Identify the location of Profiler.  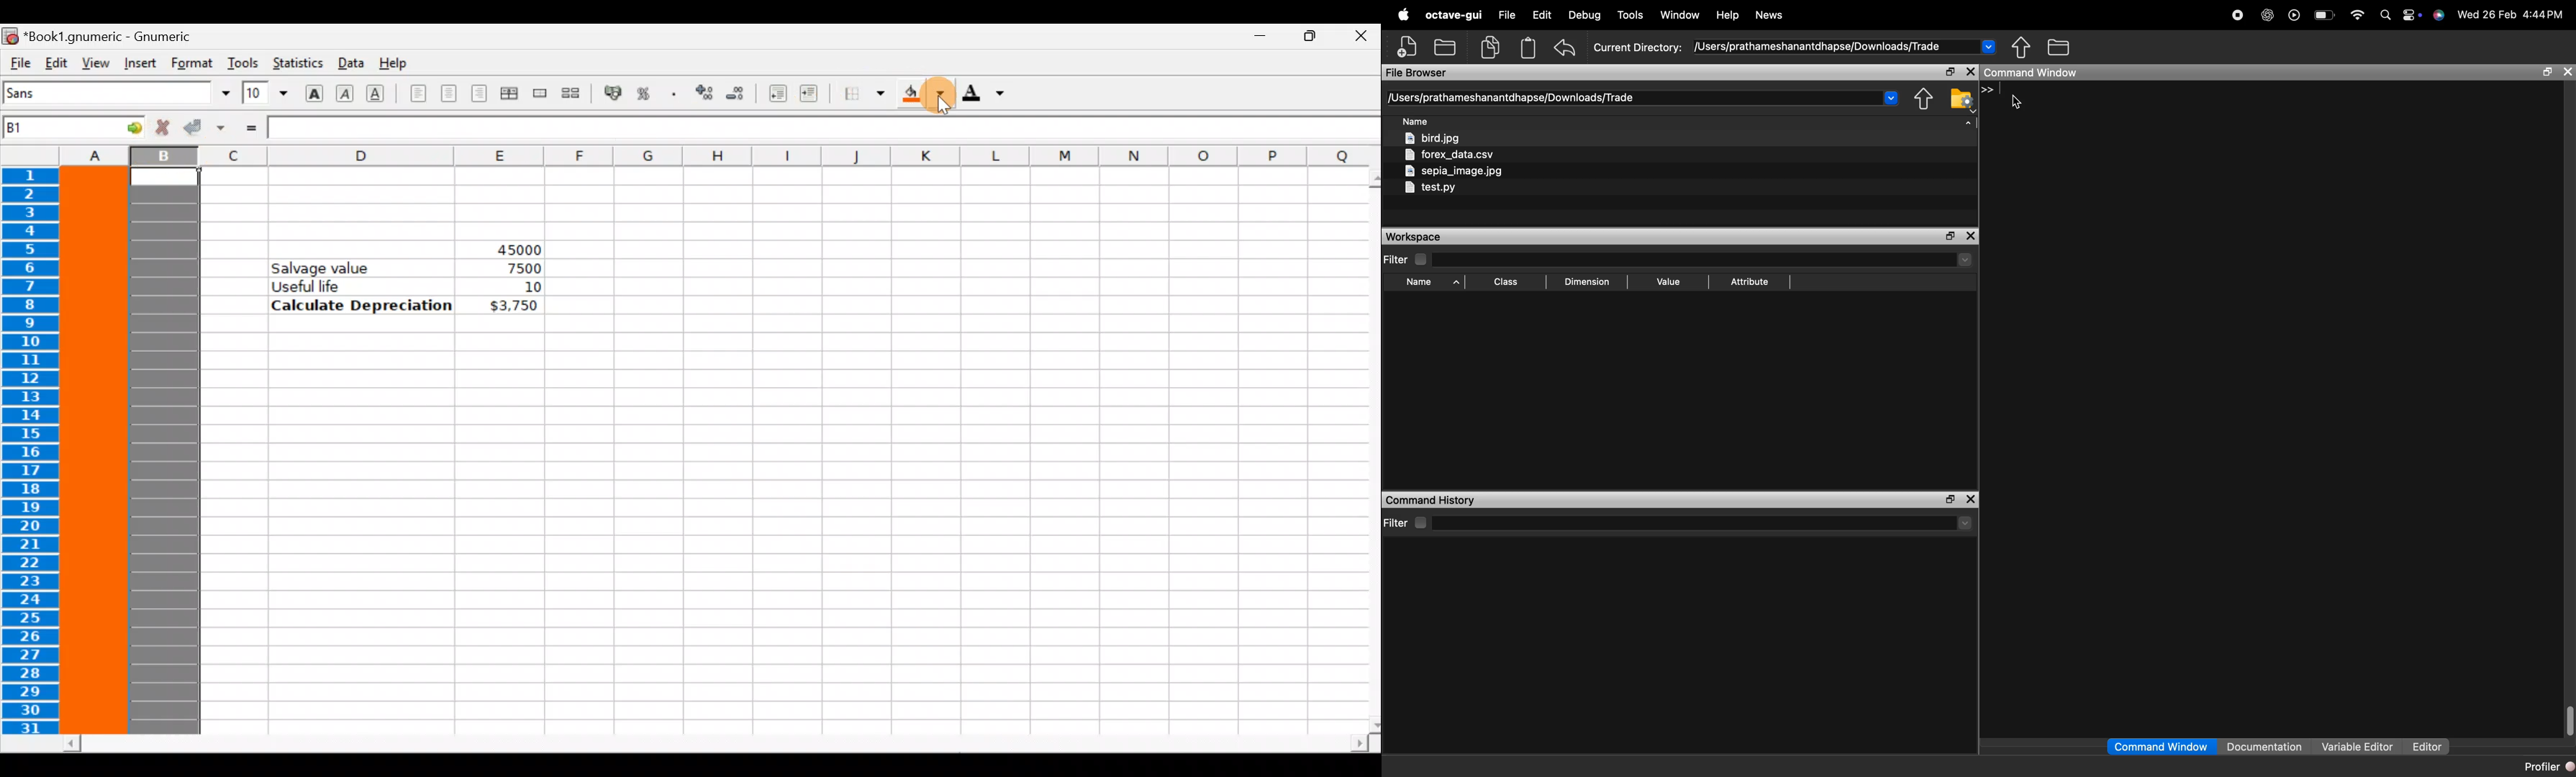
(2549, 767).